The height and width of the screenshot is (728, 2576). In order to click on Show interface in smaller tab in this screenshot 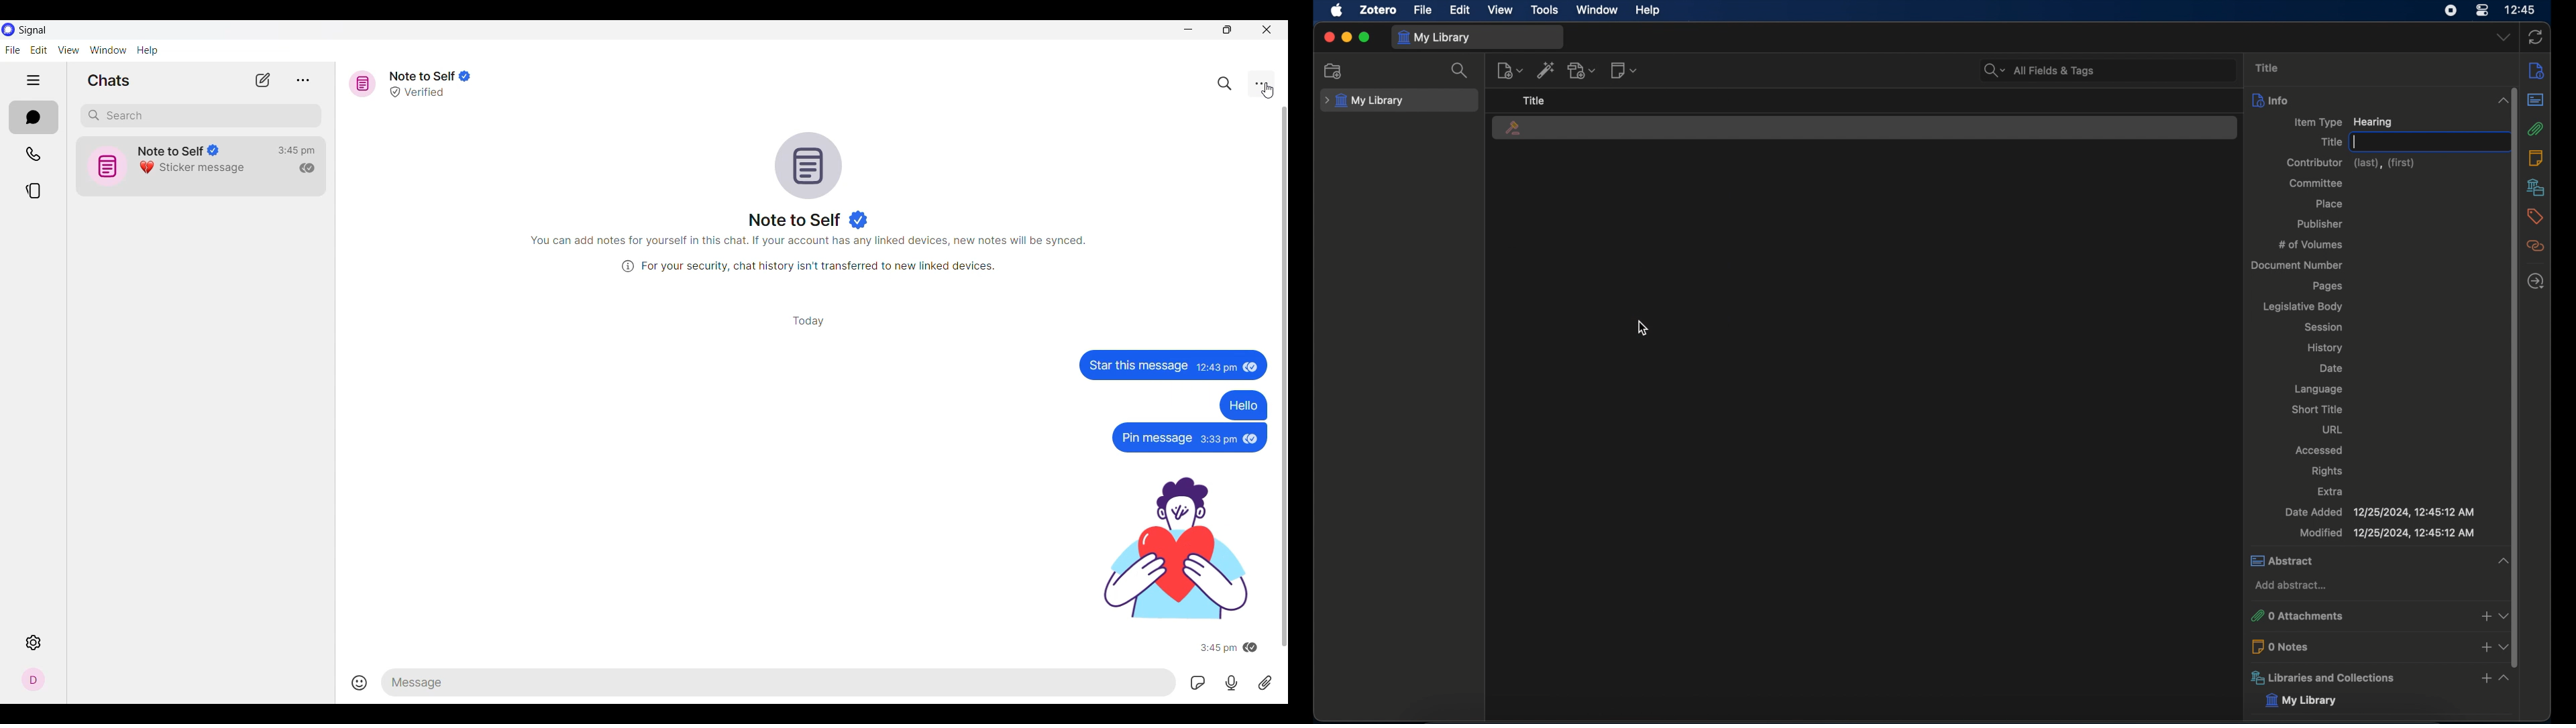, I will do `click(1226, 29)`.